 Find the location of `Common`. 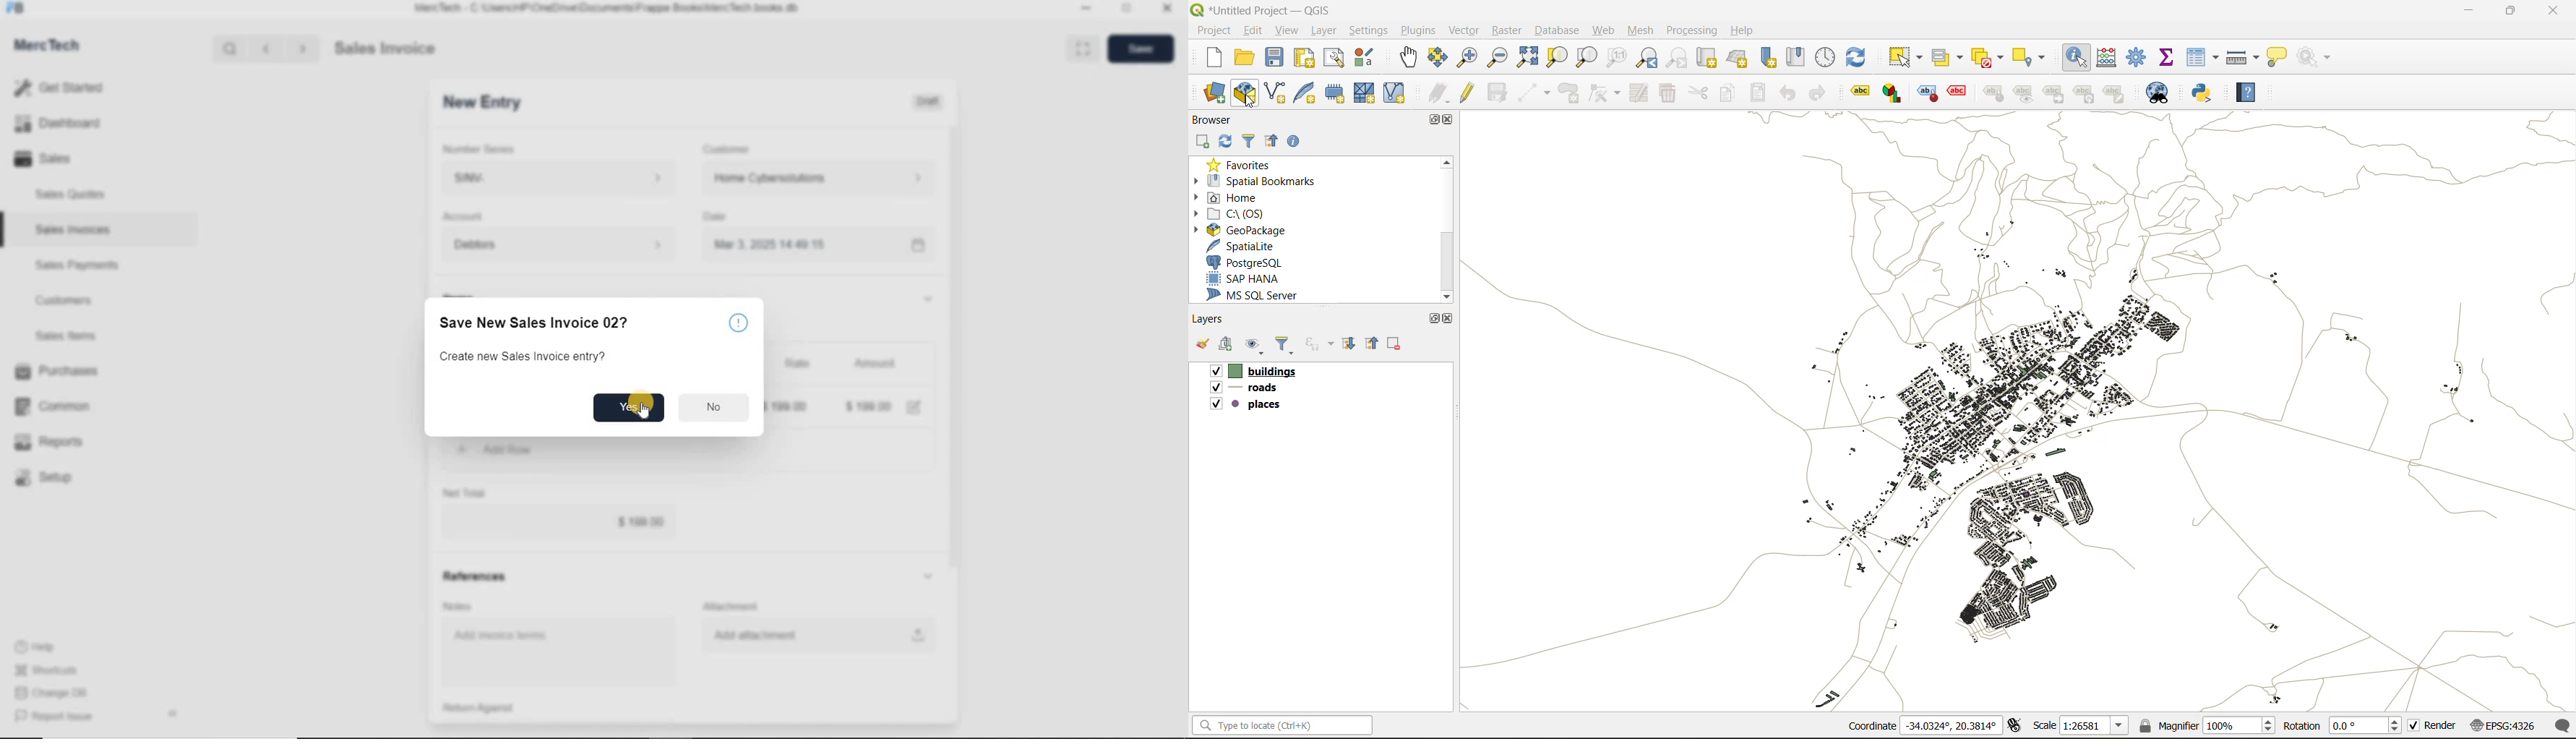

Common is located at coordinates (59, 406).